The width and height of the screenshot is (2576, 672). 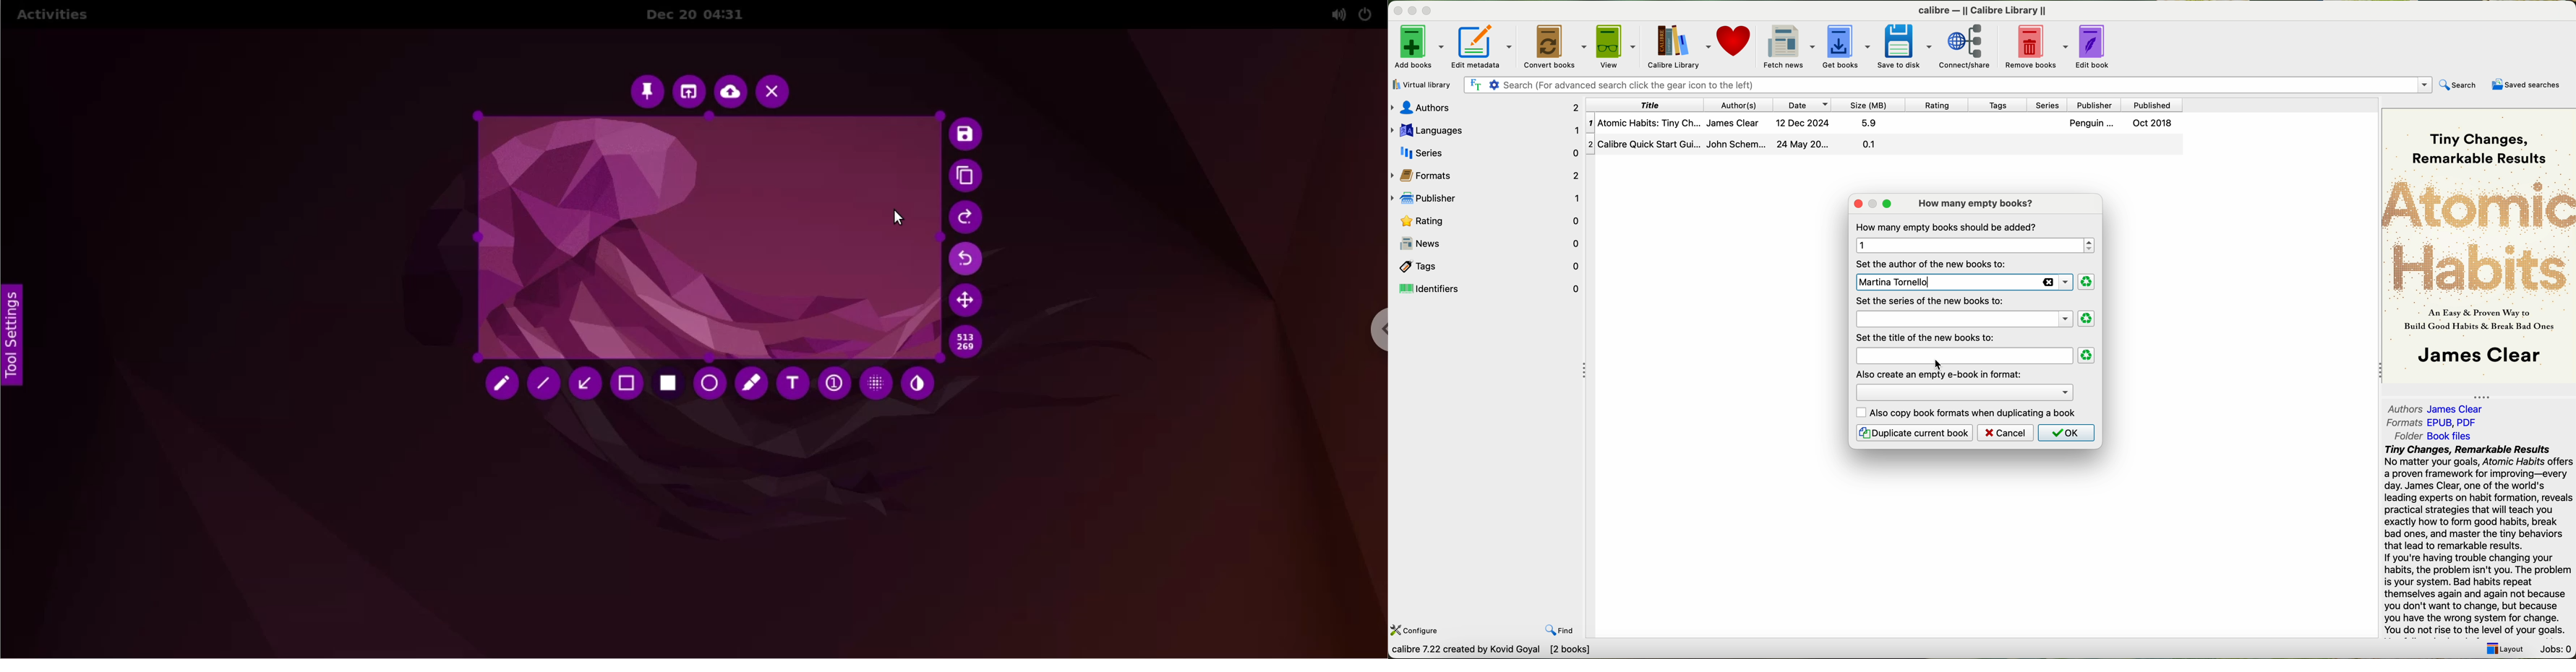 I want to click on also copy book formats when duplicating a book, so click(x=1968, y=413).